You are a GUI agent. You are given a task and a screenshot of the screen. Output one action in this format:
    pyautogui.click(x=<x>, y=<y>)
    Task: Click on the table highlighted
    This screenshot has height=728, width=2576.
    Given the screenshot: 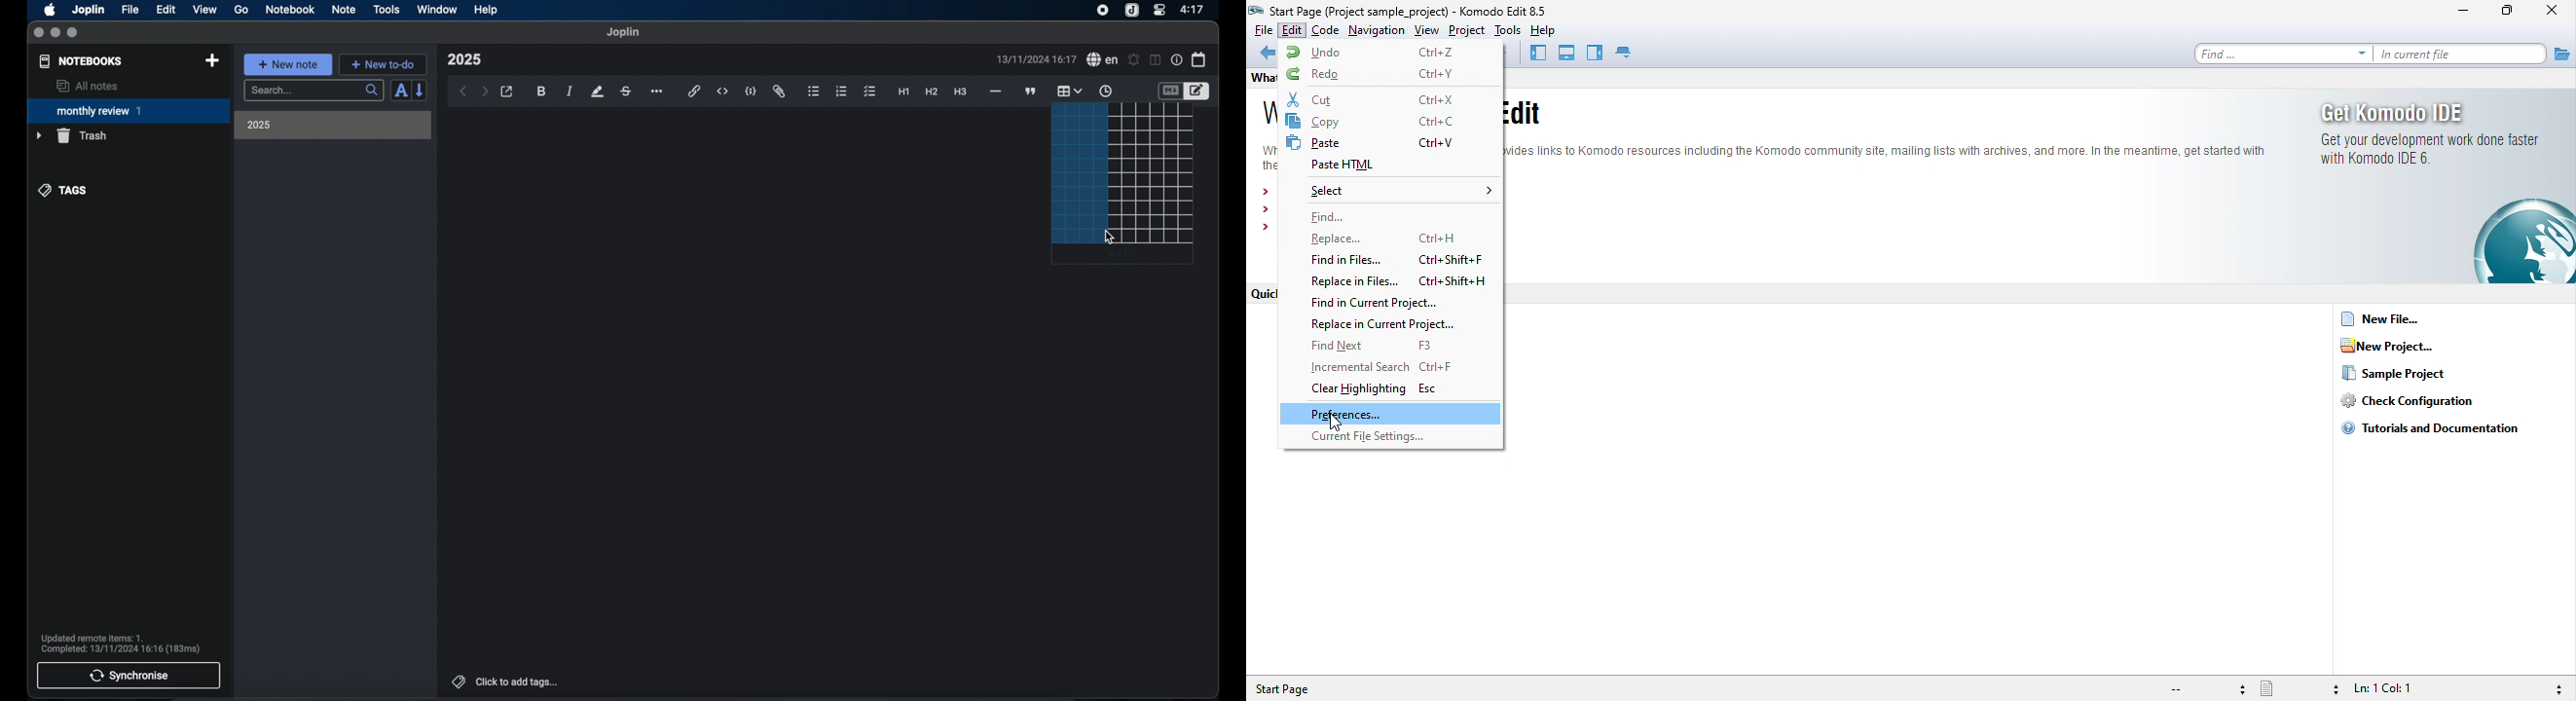 What is the action you would take?
    pyautogui.click(x=1068, y=91)
    